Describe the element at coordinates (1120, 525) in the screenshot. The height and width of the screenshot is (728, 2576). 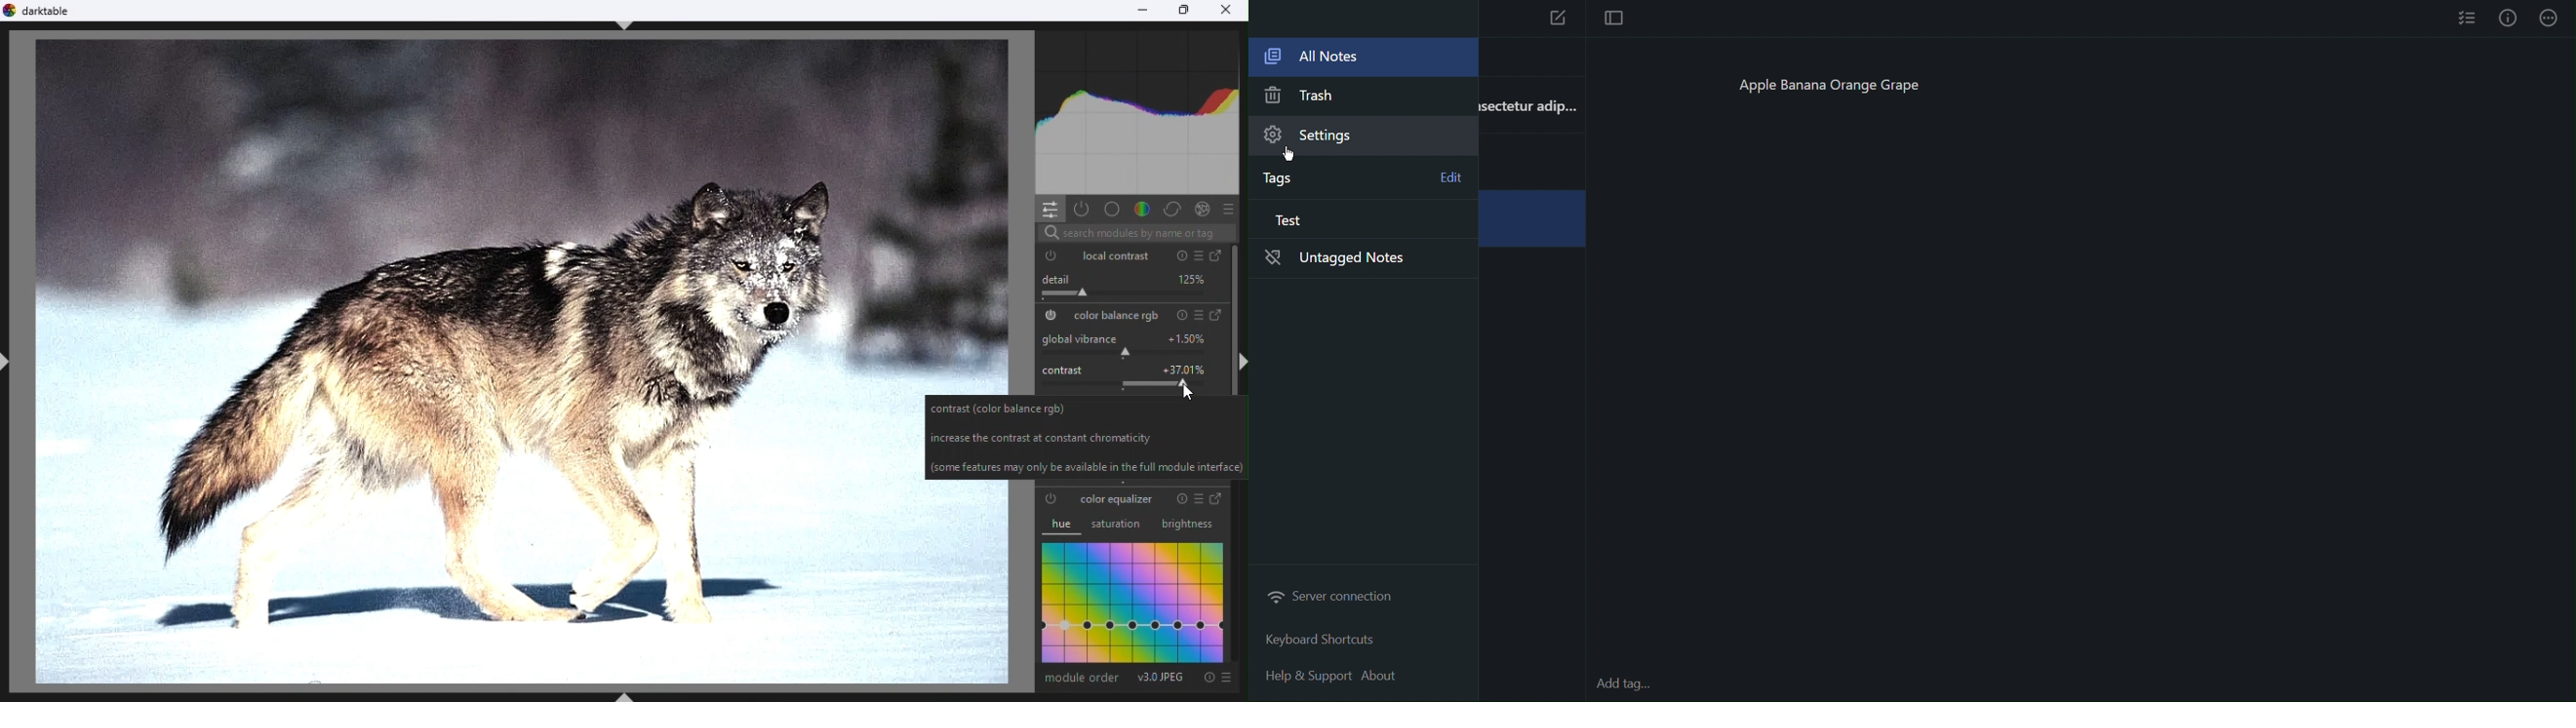
I see `saturation` at that location.